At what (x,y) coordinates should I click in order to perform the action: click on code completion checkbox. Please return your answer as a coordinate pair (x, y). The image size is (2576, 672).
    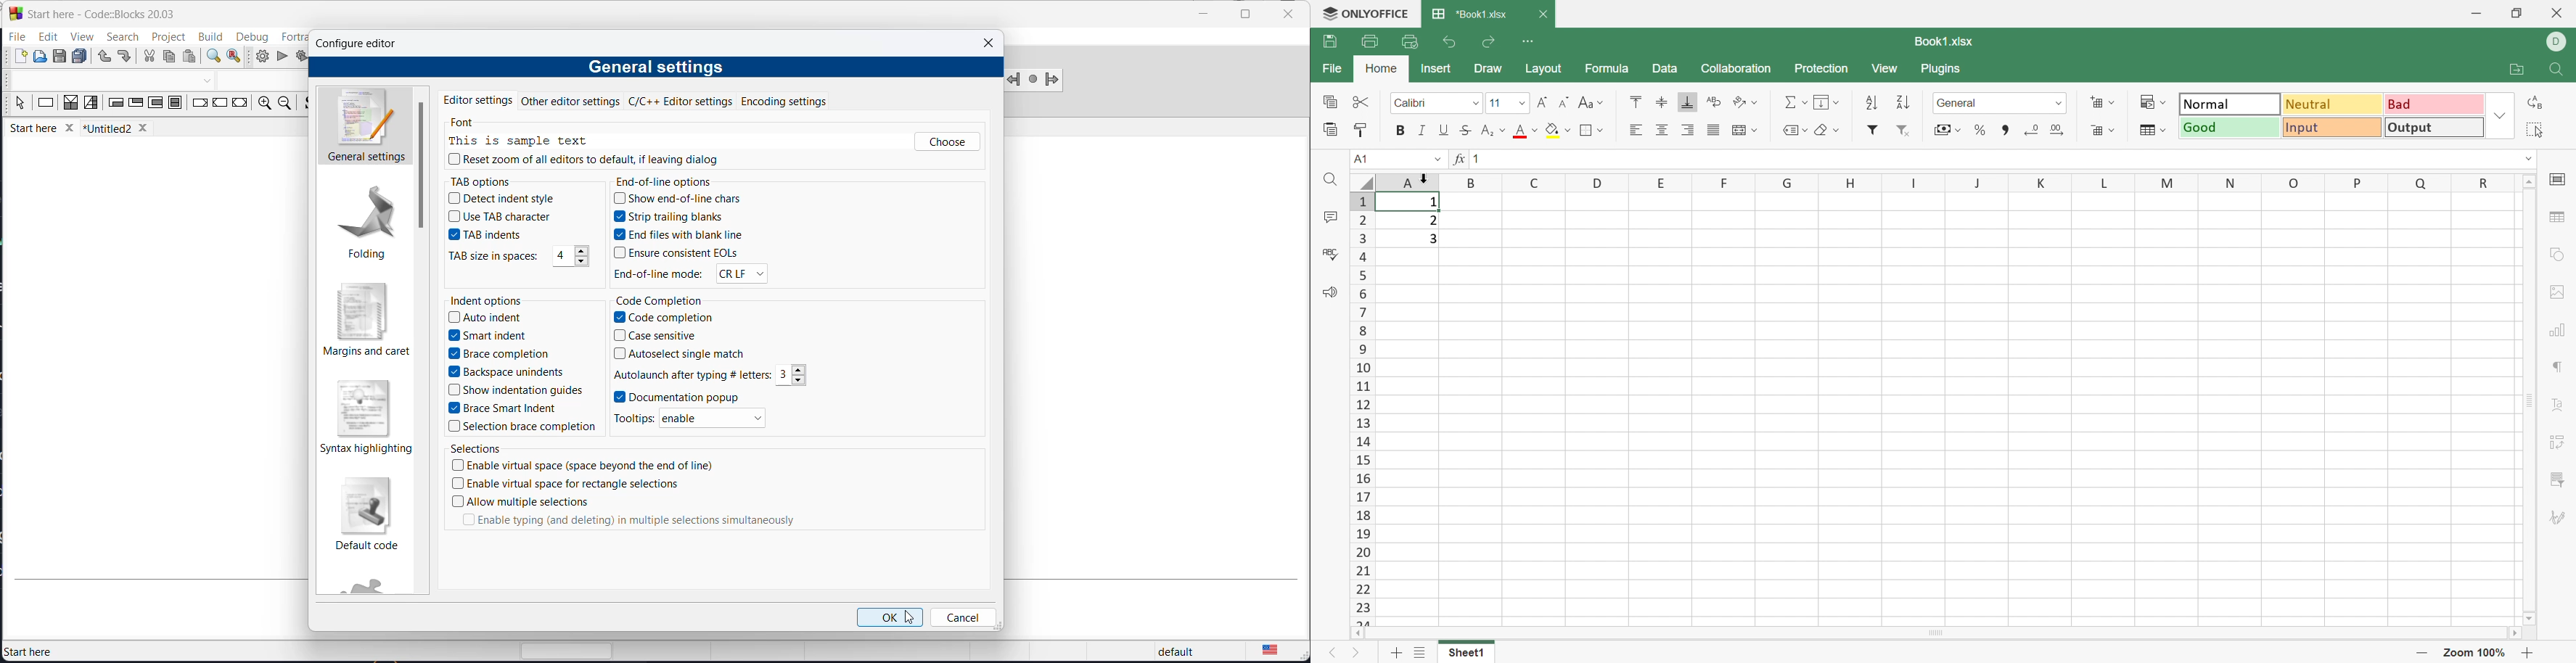
    Looking at the image, I should click on (665, 317).